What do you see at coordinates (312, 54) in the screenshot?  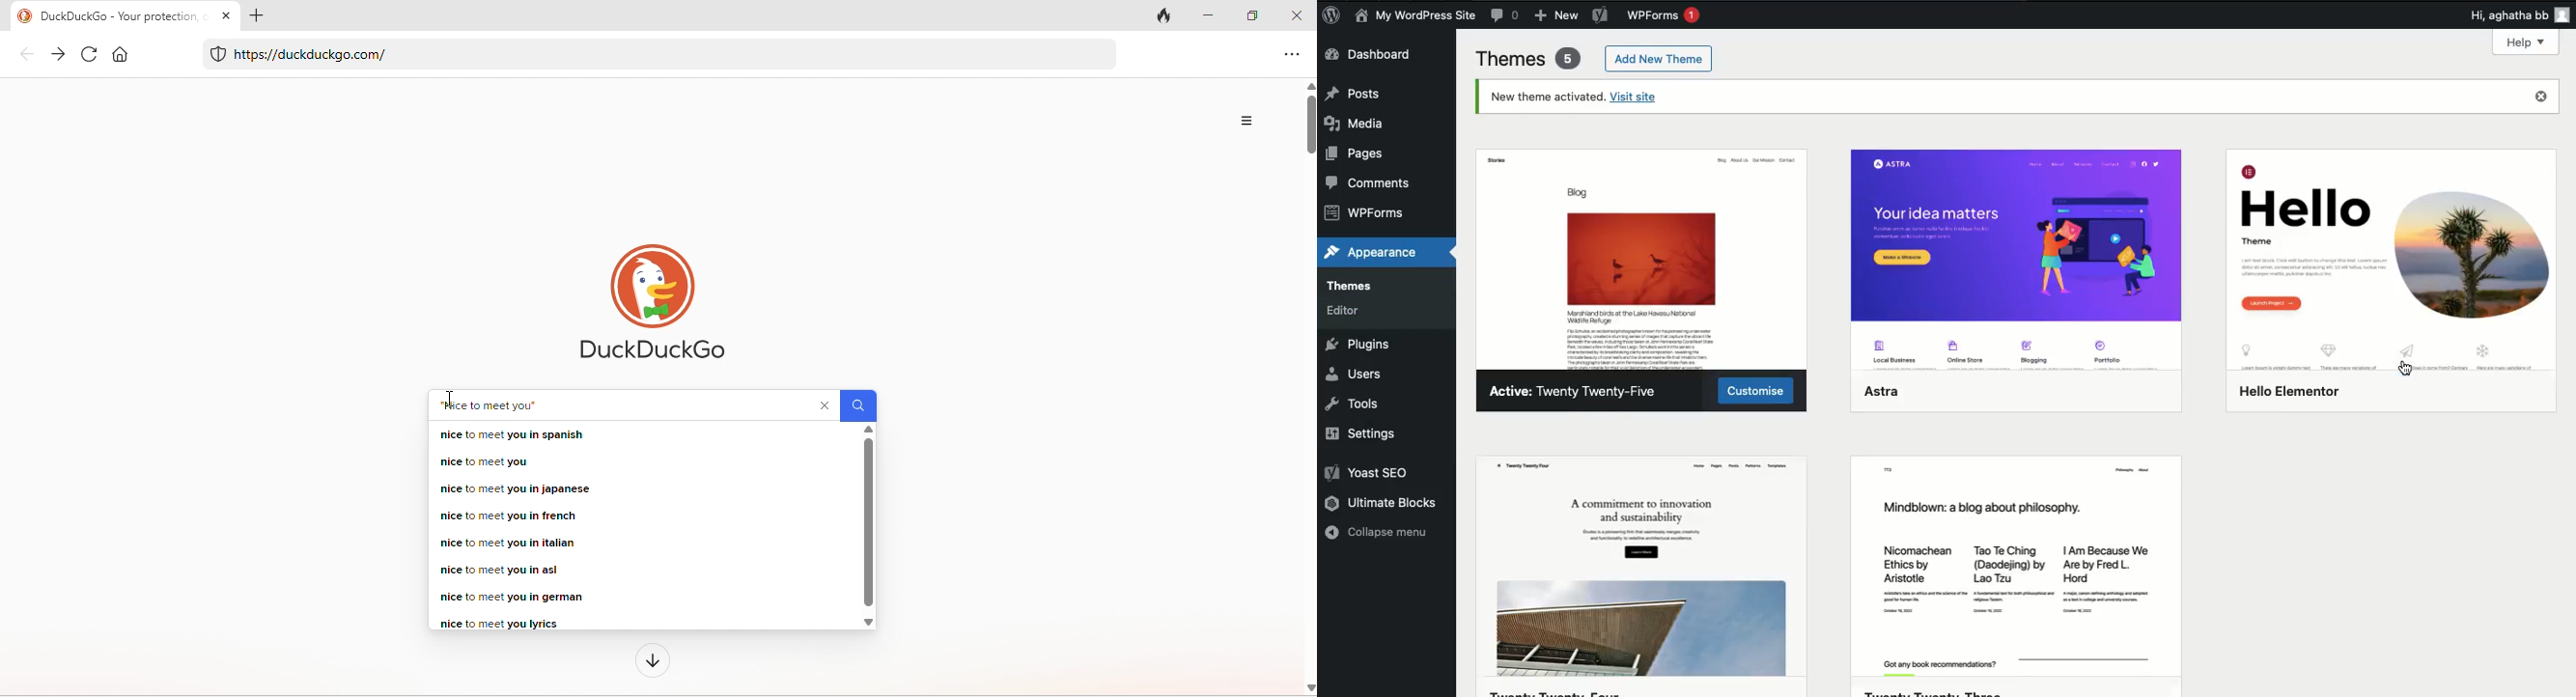 I see `@ https://duckduckgo.com/` at bounding box center [312, 54].